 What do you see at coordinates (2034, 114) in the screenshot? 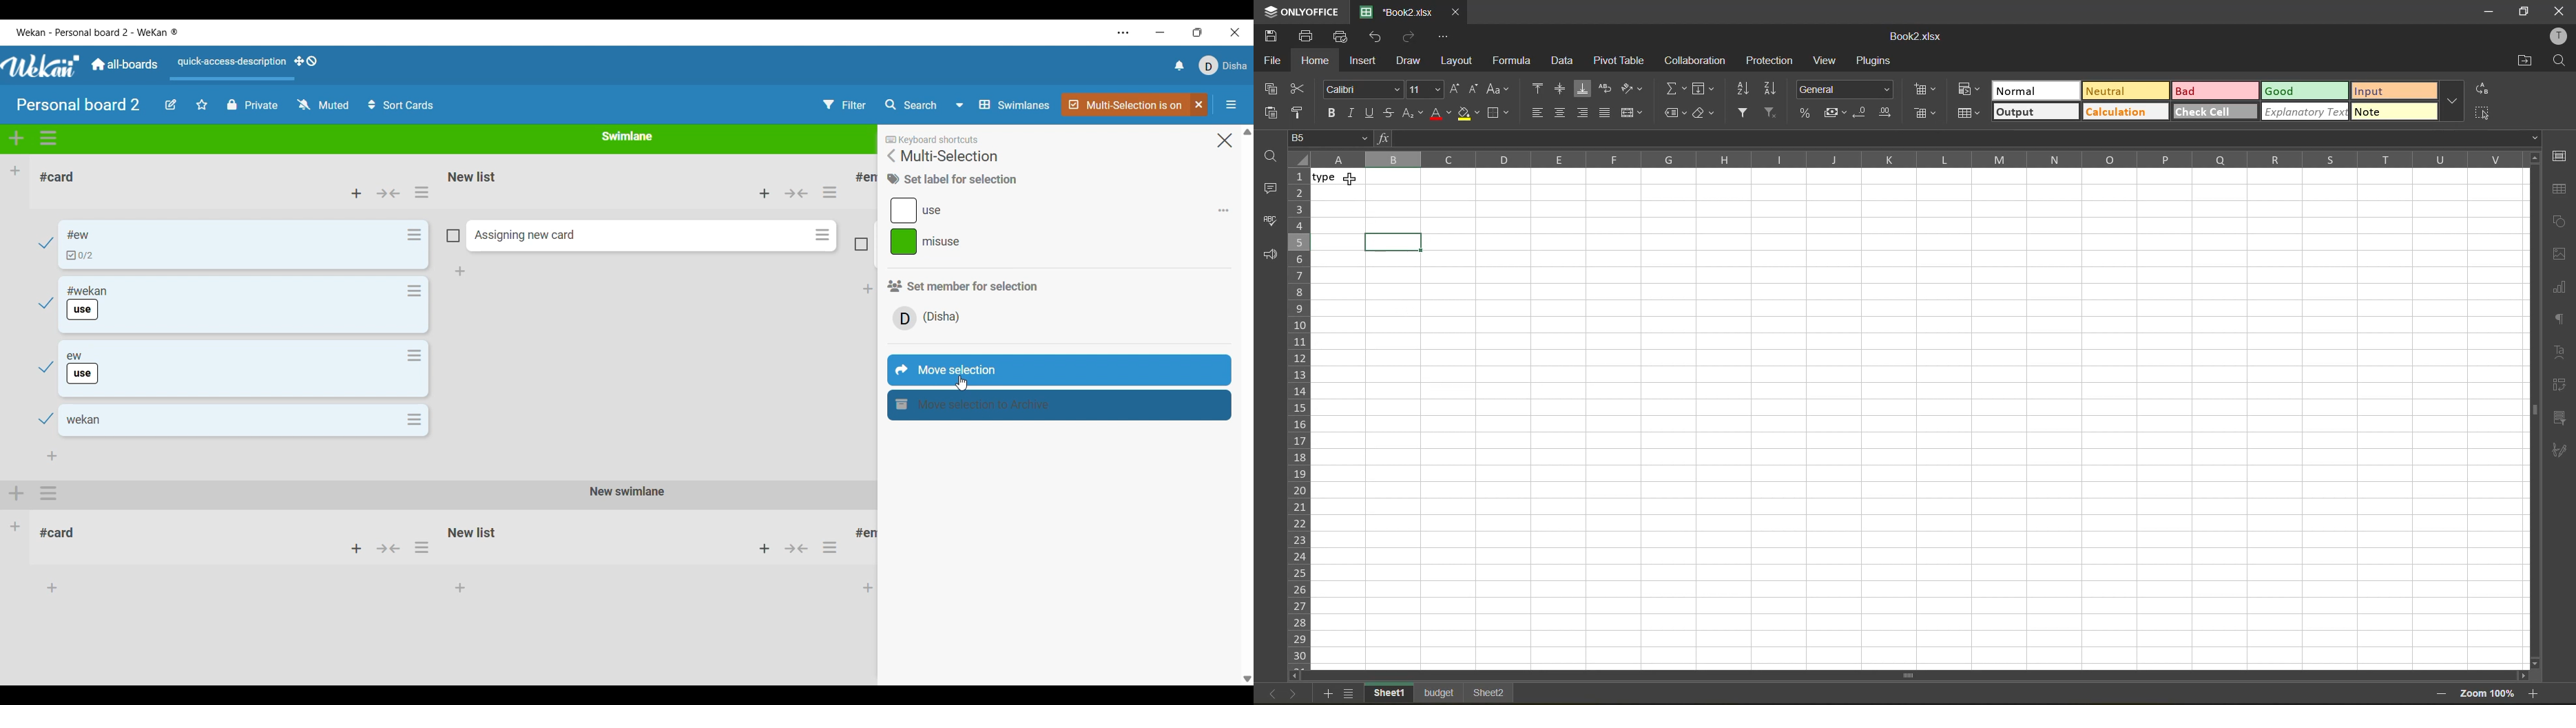
I see `output` at bounding box center [2034, 114].